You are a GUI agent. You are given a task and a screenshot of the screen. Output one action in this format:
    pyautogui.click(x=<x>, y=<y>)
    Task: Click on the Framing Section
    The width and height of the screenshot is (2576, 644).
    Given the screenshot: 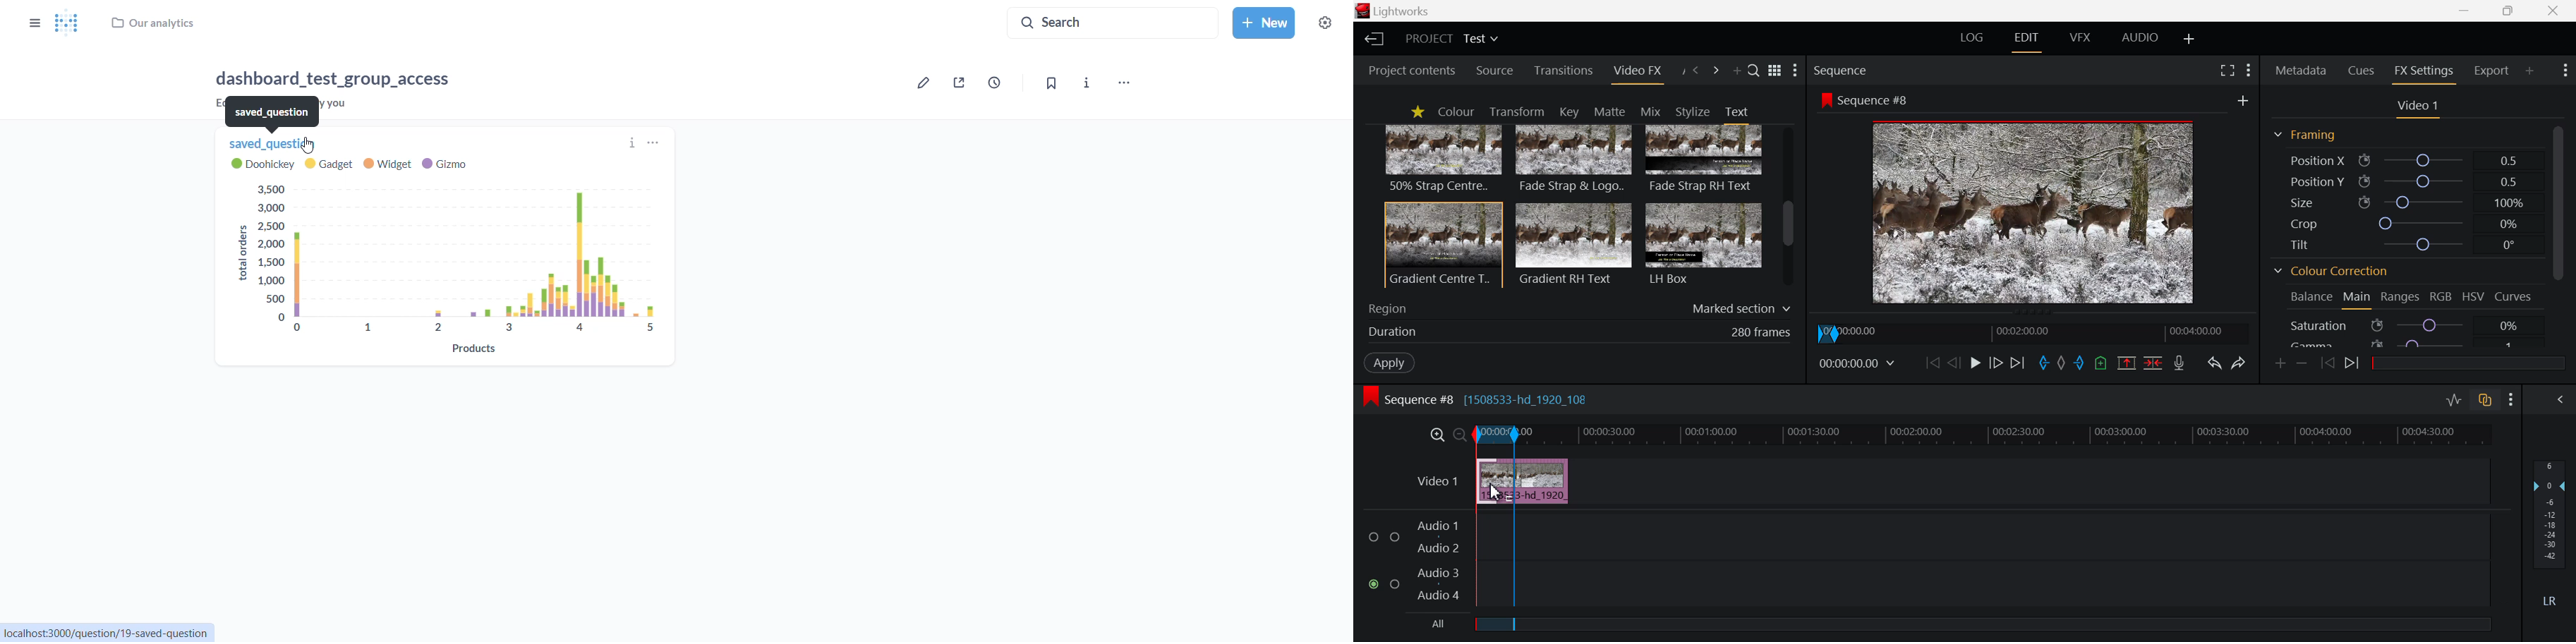 What is the action you would take?
    pyautogui.click(x=2310, y=134)
    